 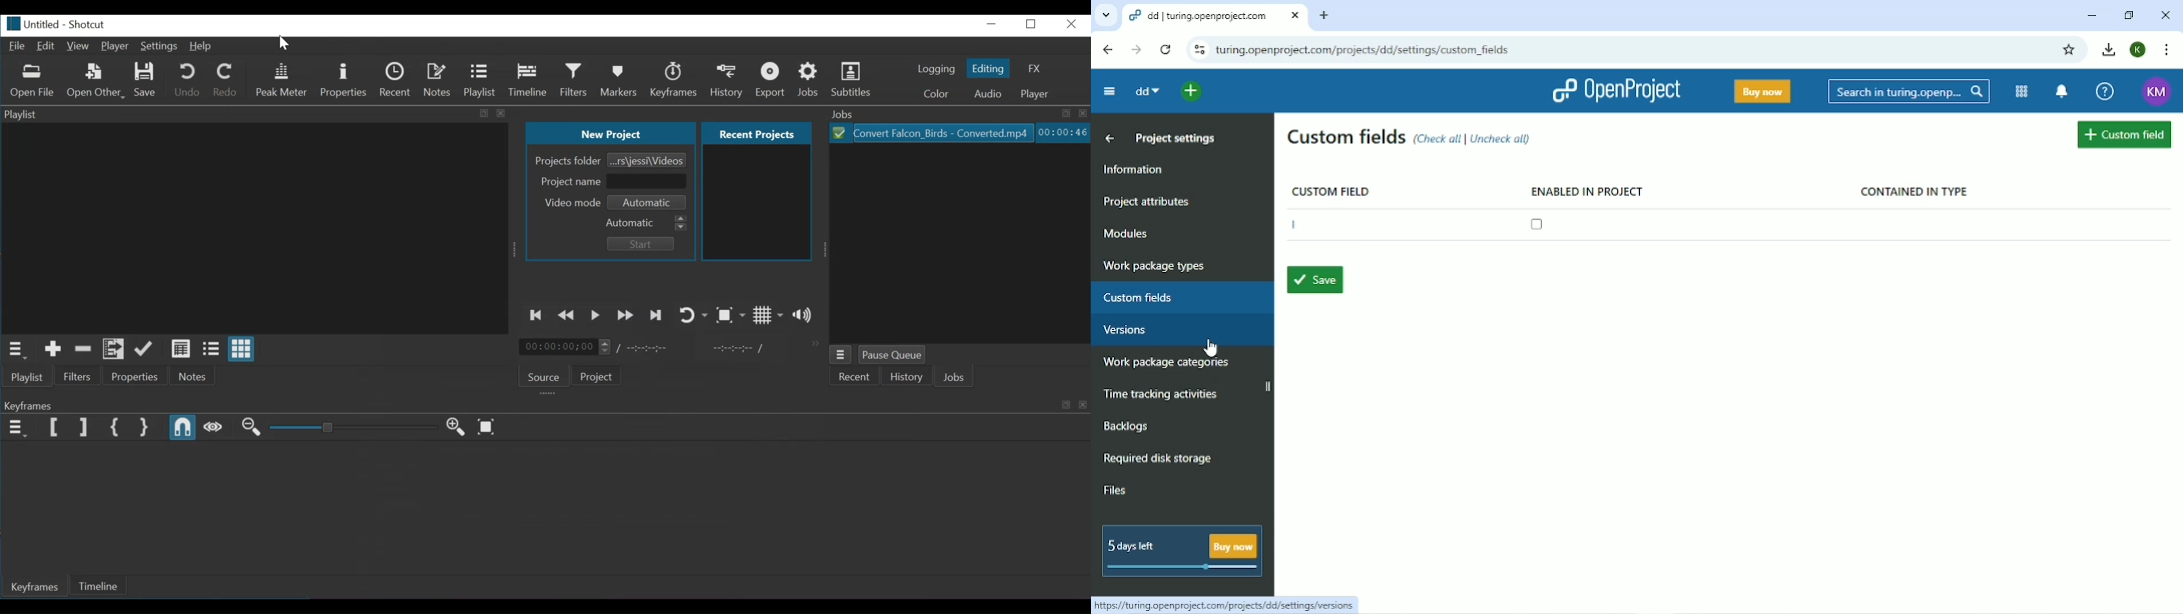 I want to click on Player, so click(x=1036, y=94).